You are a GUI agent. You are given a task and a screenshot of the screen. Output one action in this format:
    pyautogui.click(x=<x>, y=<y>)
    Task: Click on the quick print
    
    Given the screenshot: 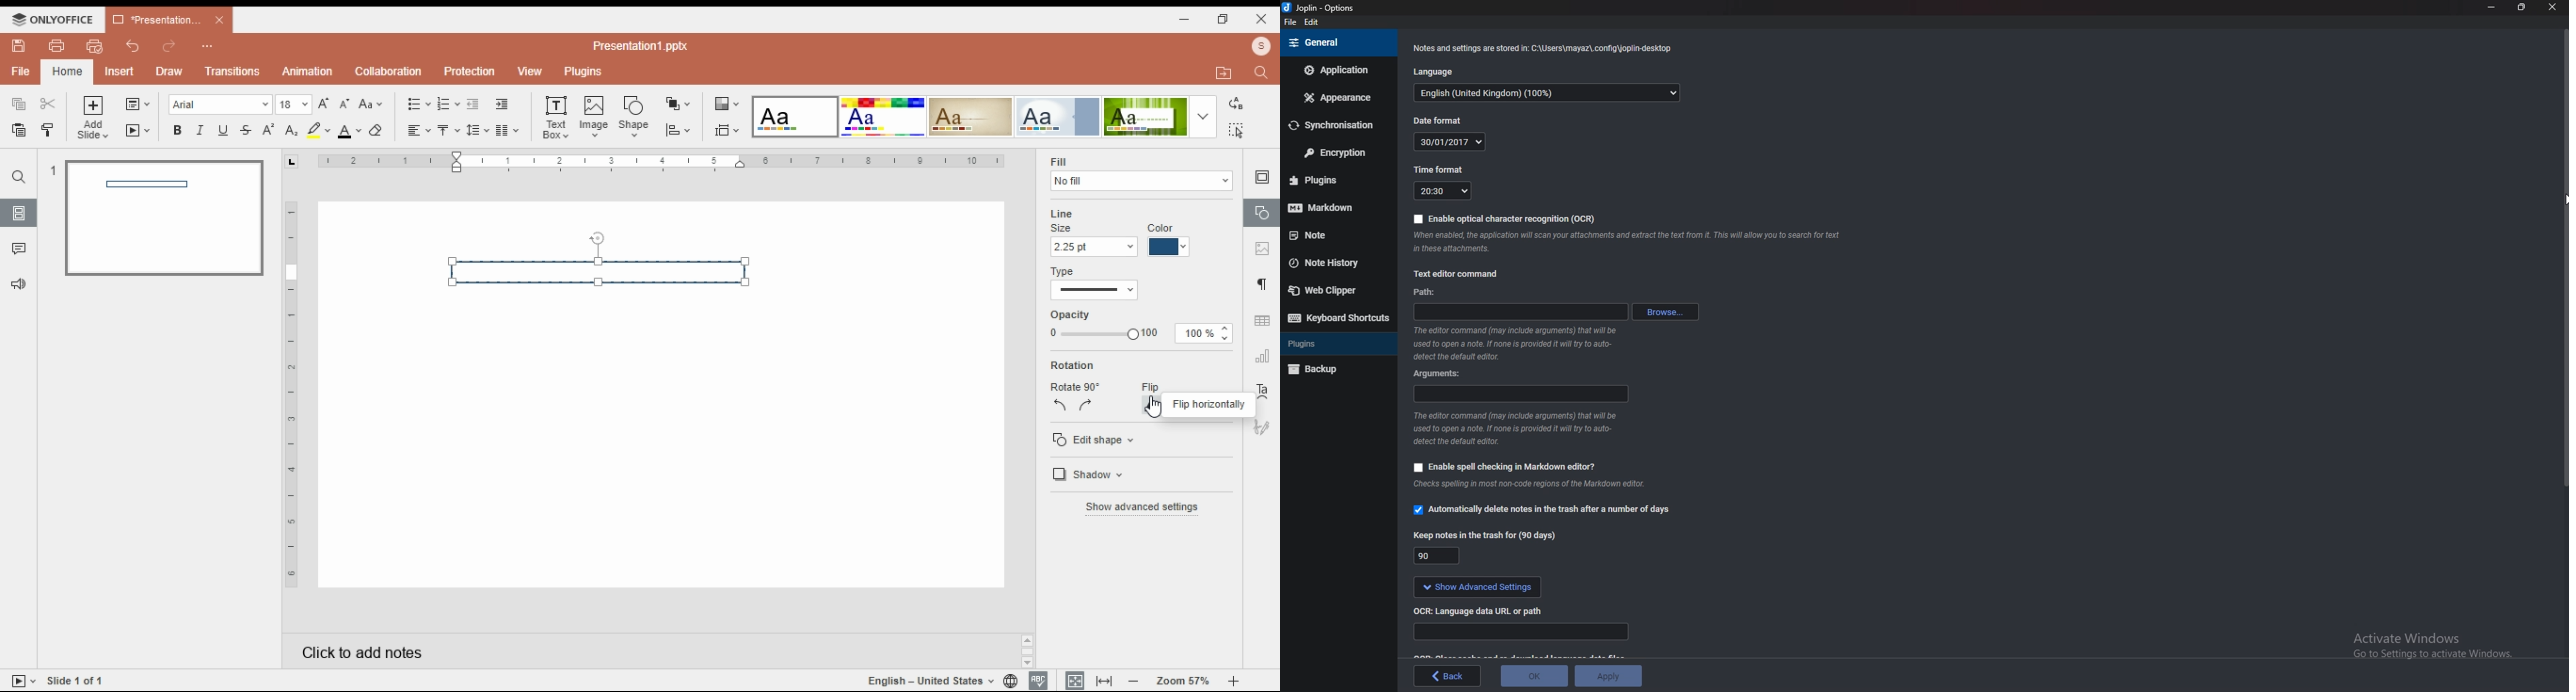 What is the action you would take?
    pyautogui.click(x=95, y=45)
    